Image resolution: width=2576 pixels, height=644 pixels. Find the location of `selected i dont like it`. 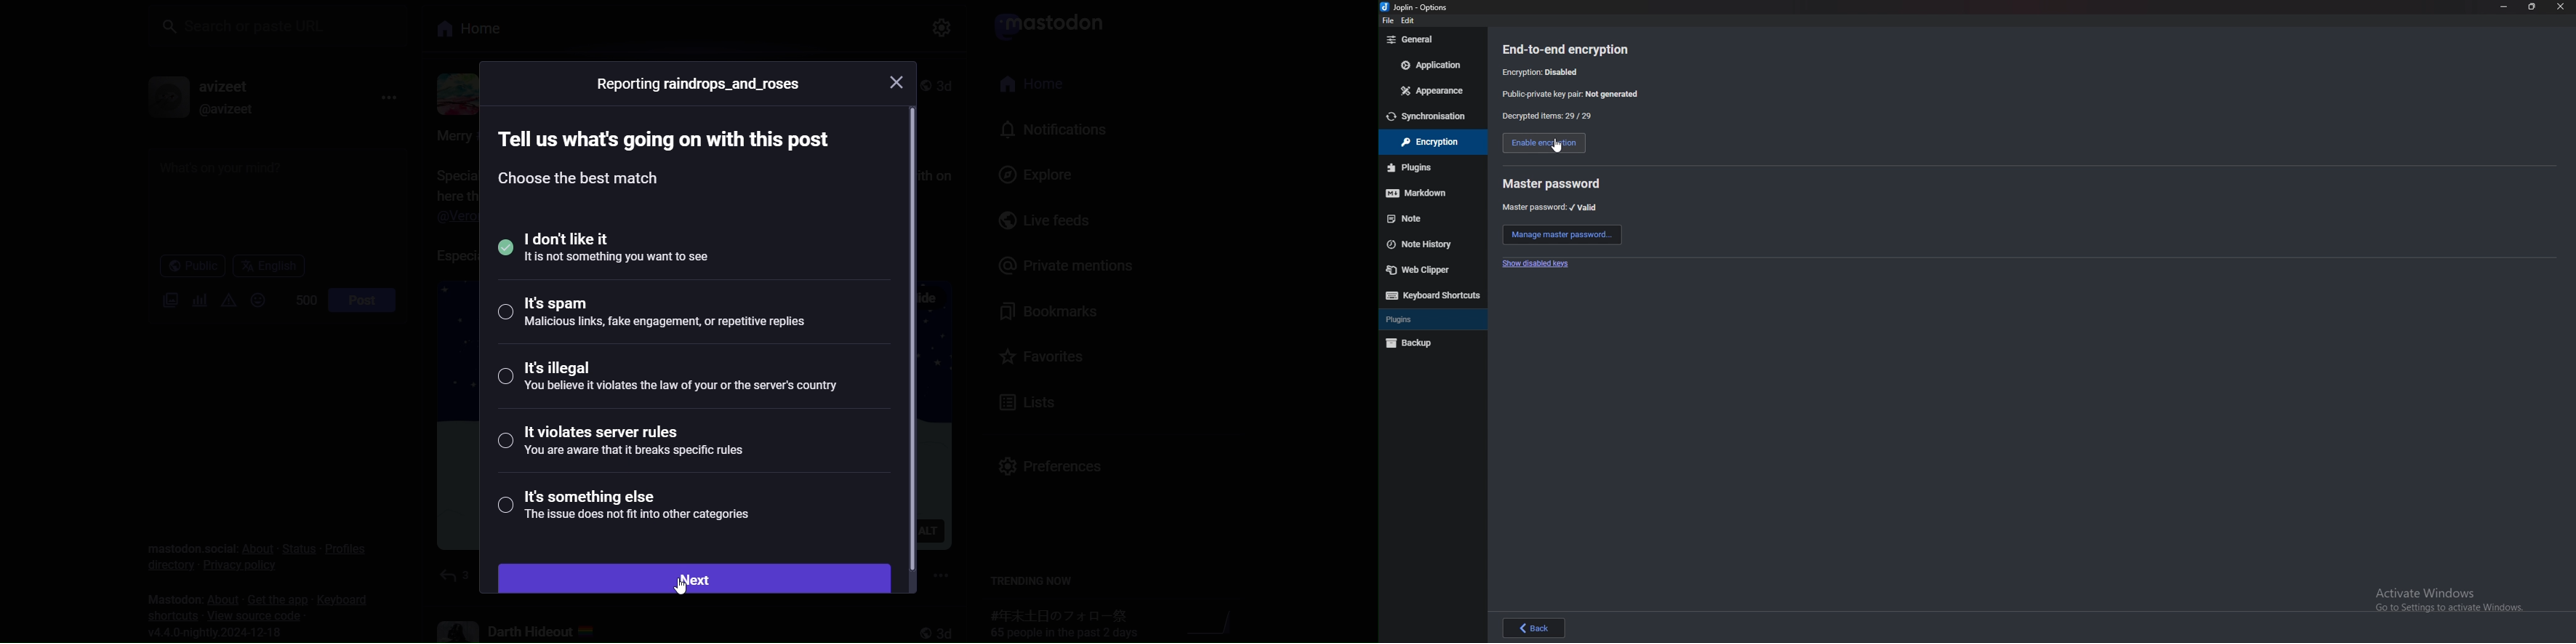

selected i dont like it is located at coordinates (637, 251).